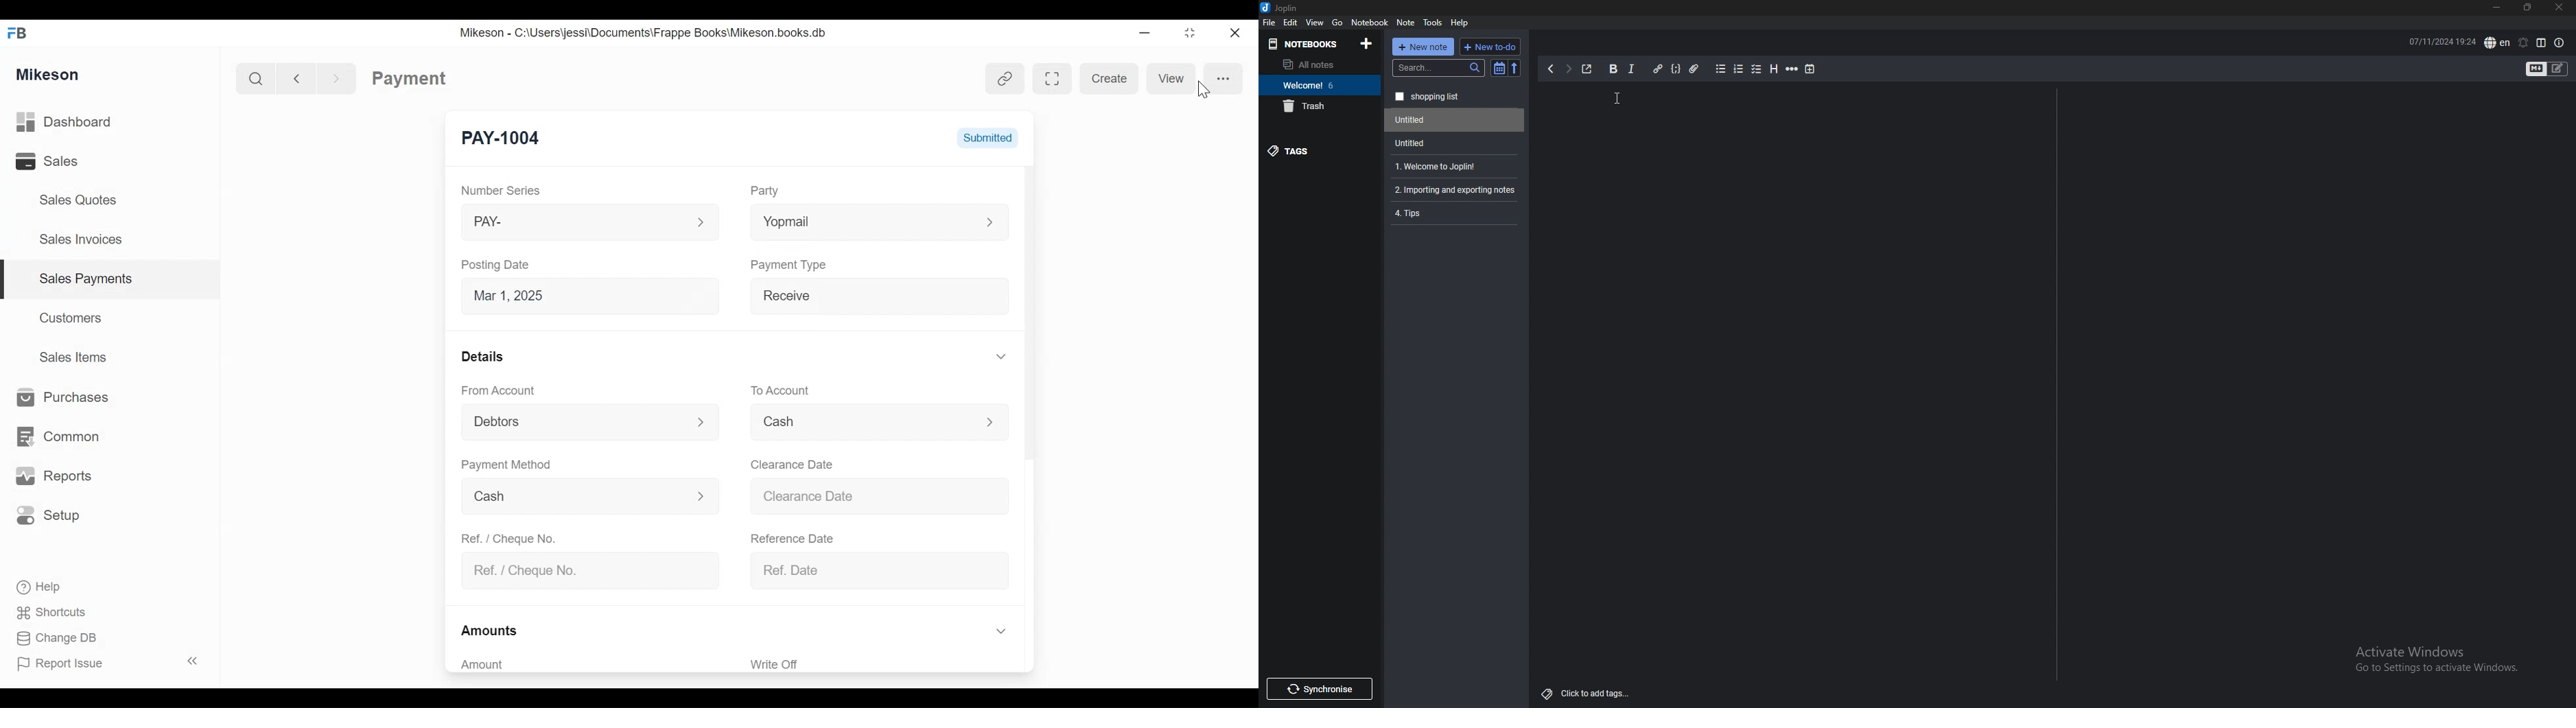 Image resolution: width=2576 pixels, height=728 pixels. What do you see at coordinates (1307, 43) in the screenshot?
I see `notebooks` at bounding box center [1307, 43].